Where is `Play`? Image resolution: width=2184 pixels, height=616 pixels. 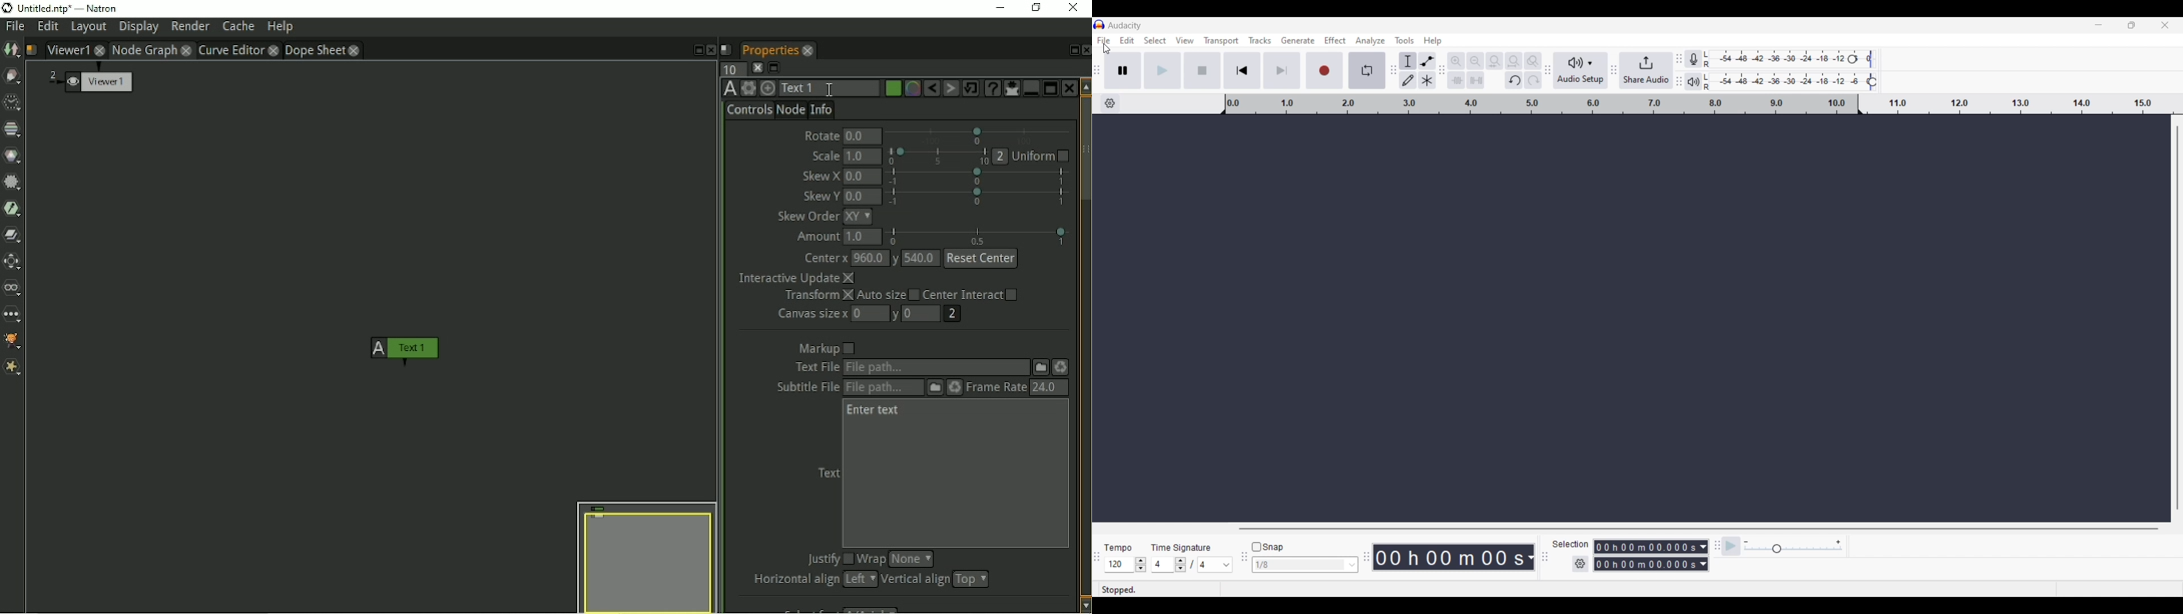 Play is located at coordinates (1162, 70).